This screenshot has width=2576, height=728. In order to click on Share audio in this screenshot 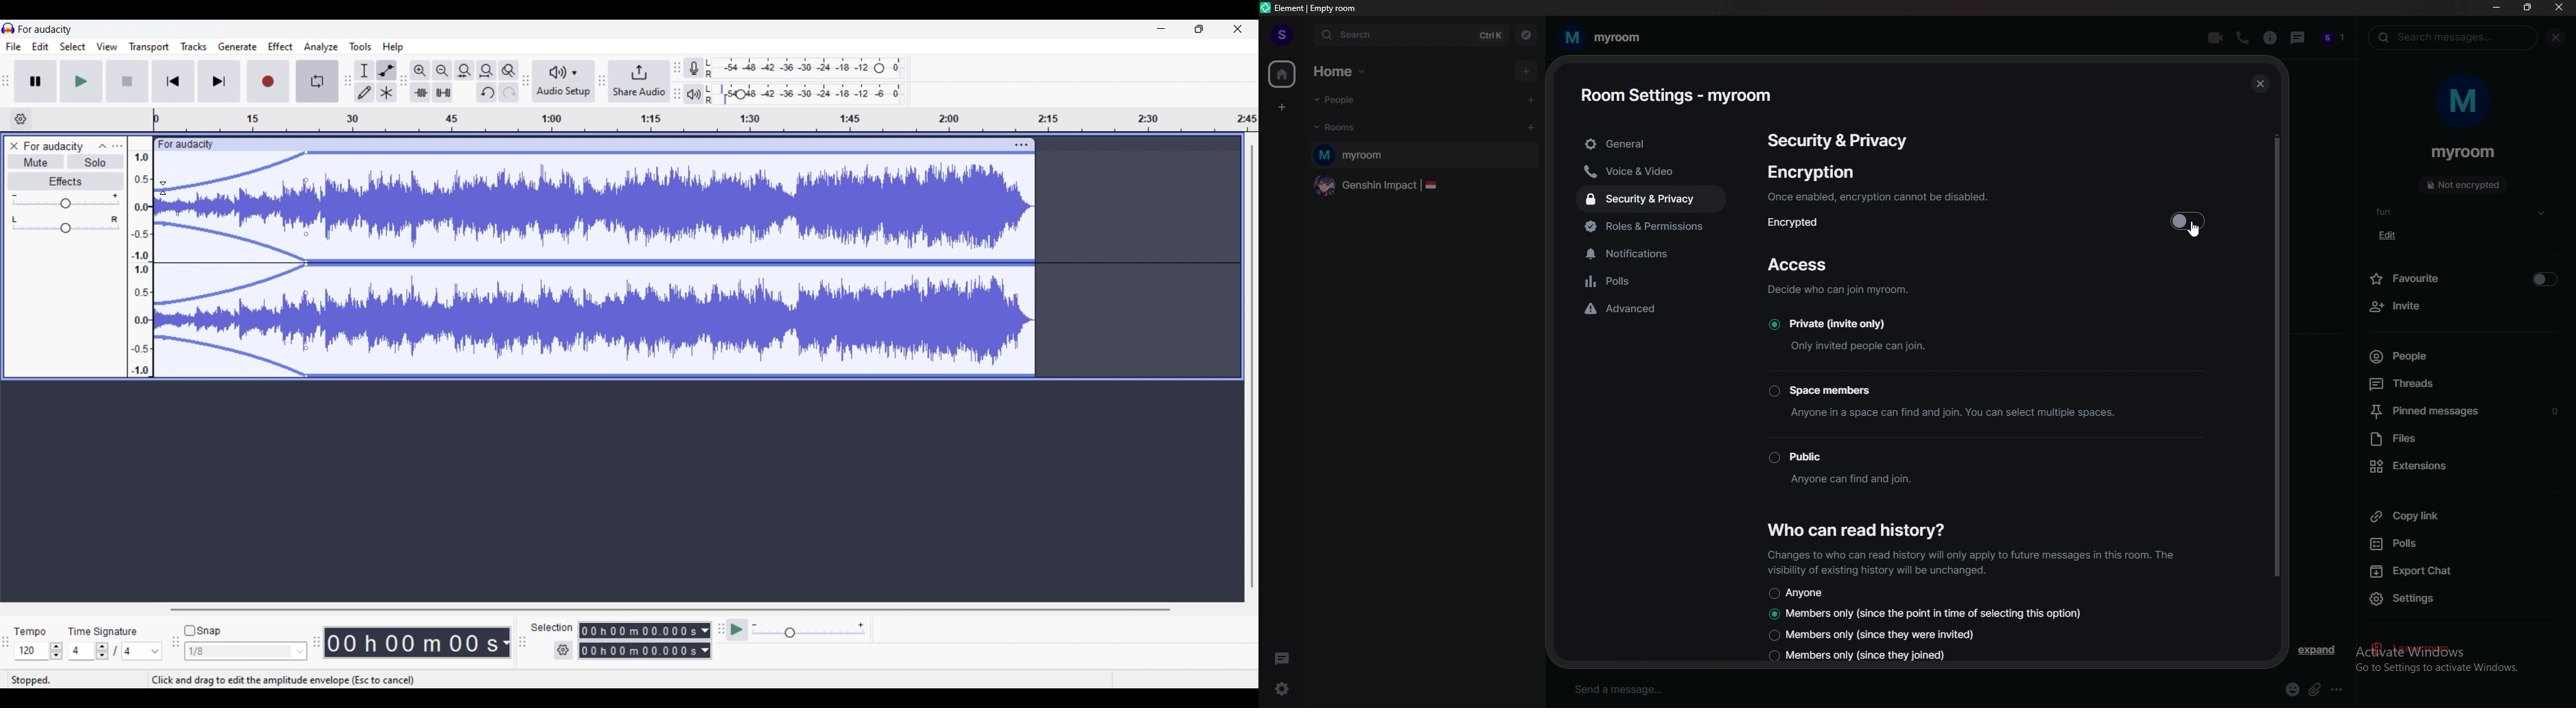, I will do `click(640, 81)`.